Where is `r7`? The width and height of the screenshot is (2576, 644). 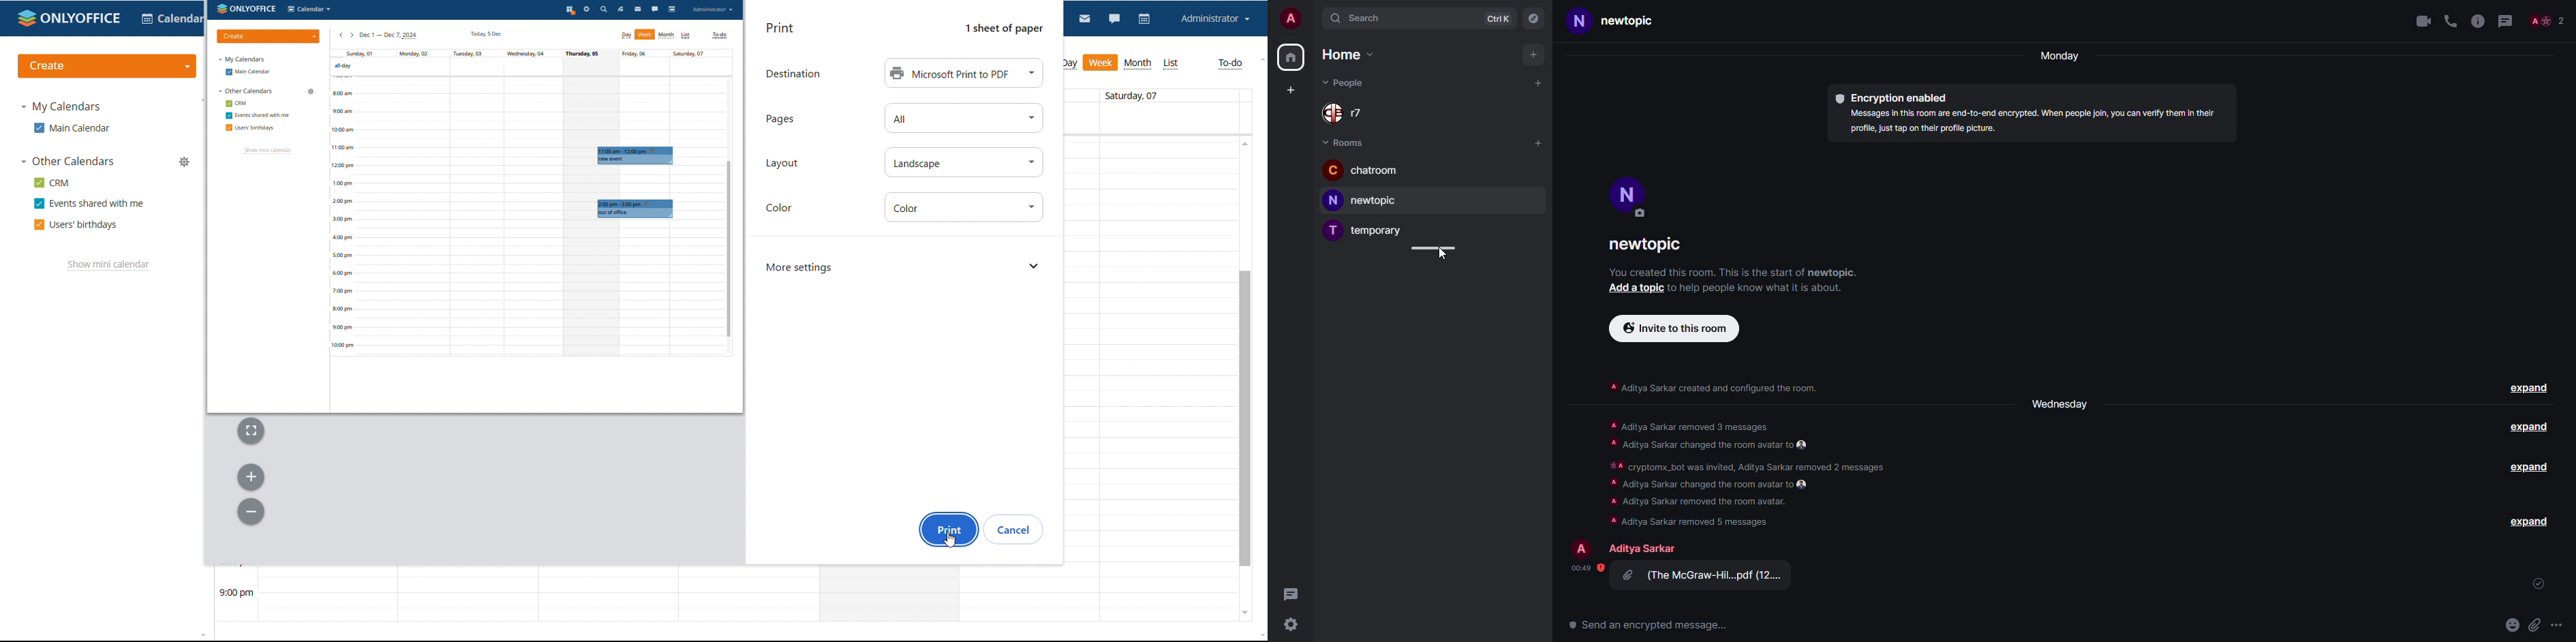 r7 is located at coordinates (1347, 112).